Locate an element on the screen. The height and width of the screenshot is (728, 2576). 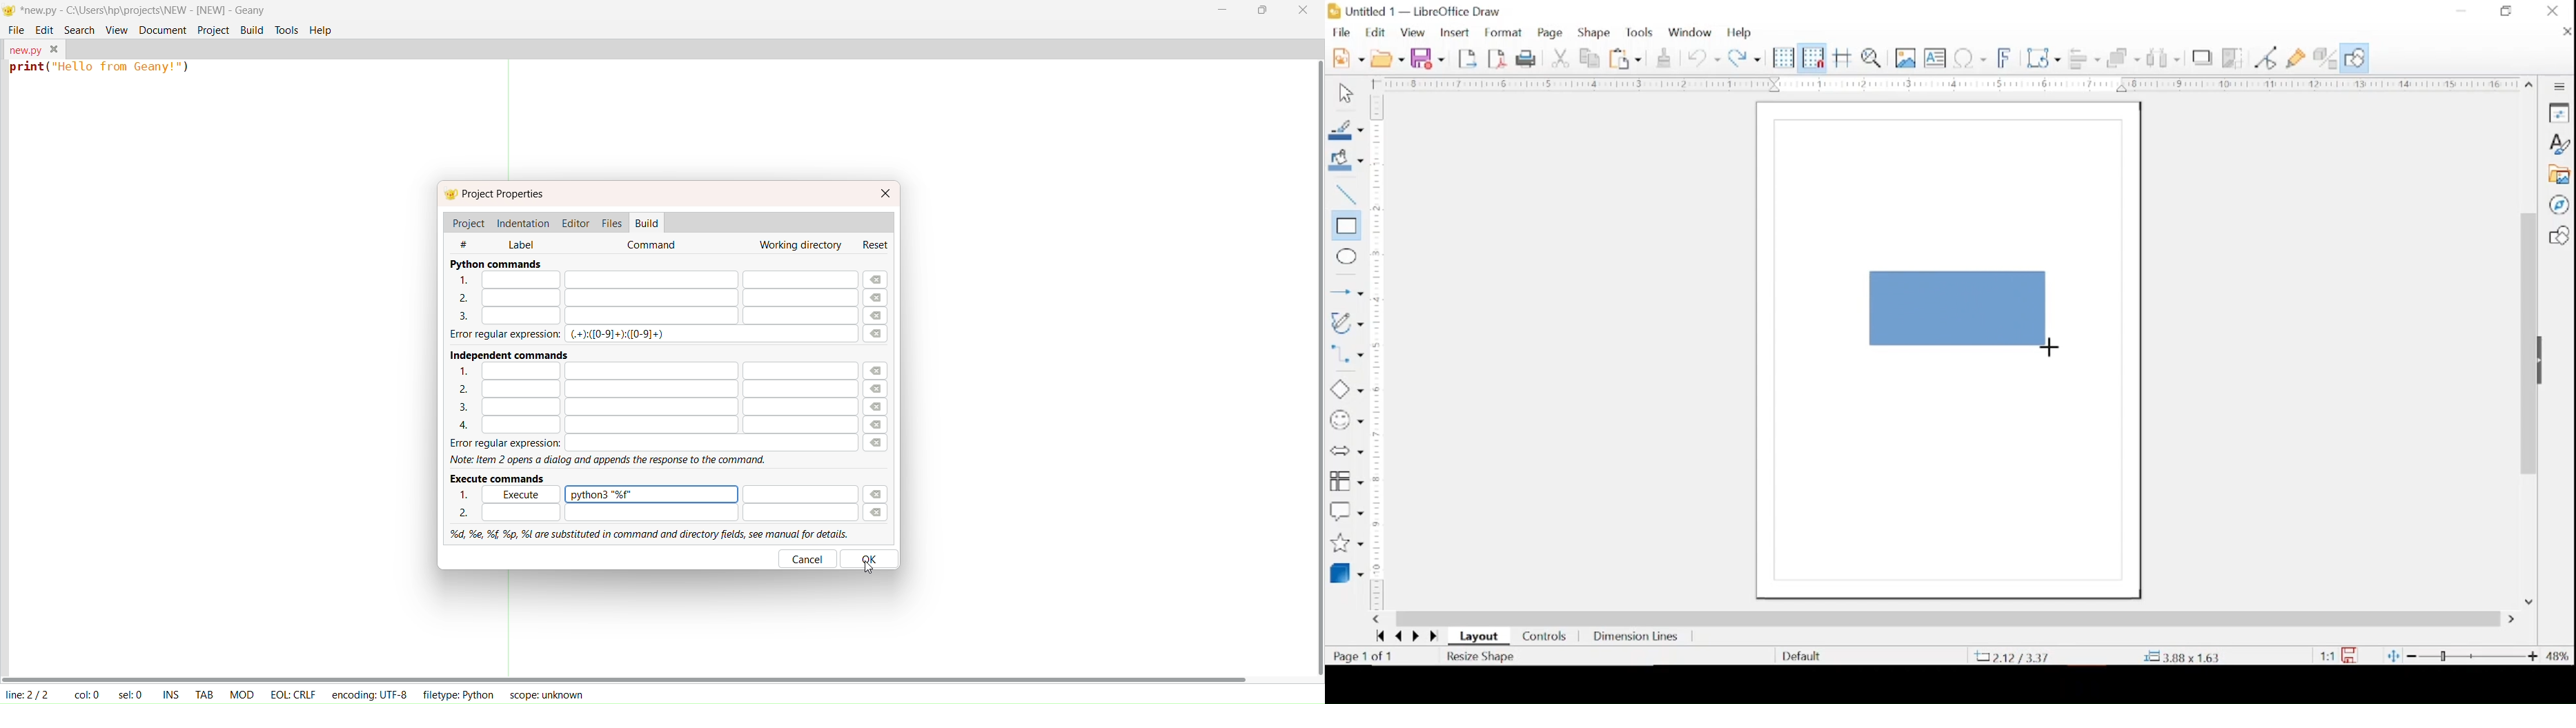
connectors is located at coordinates (1346, 357).